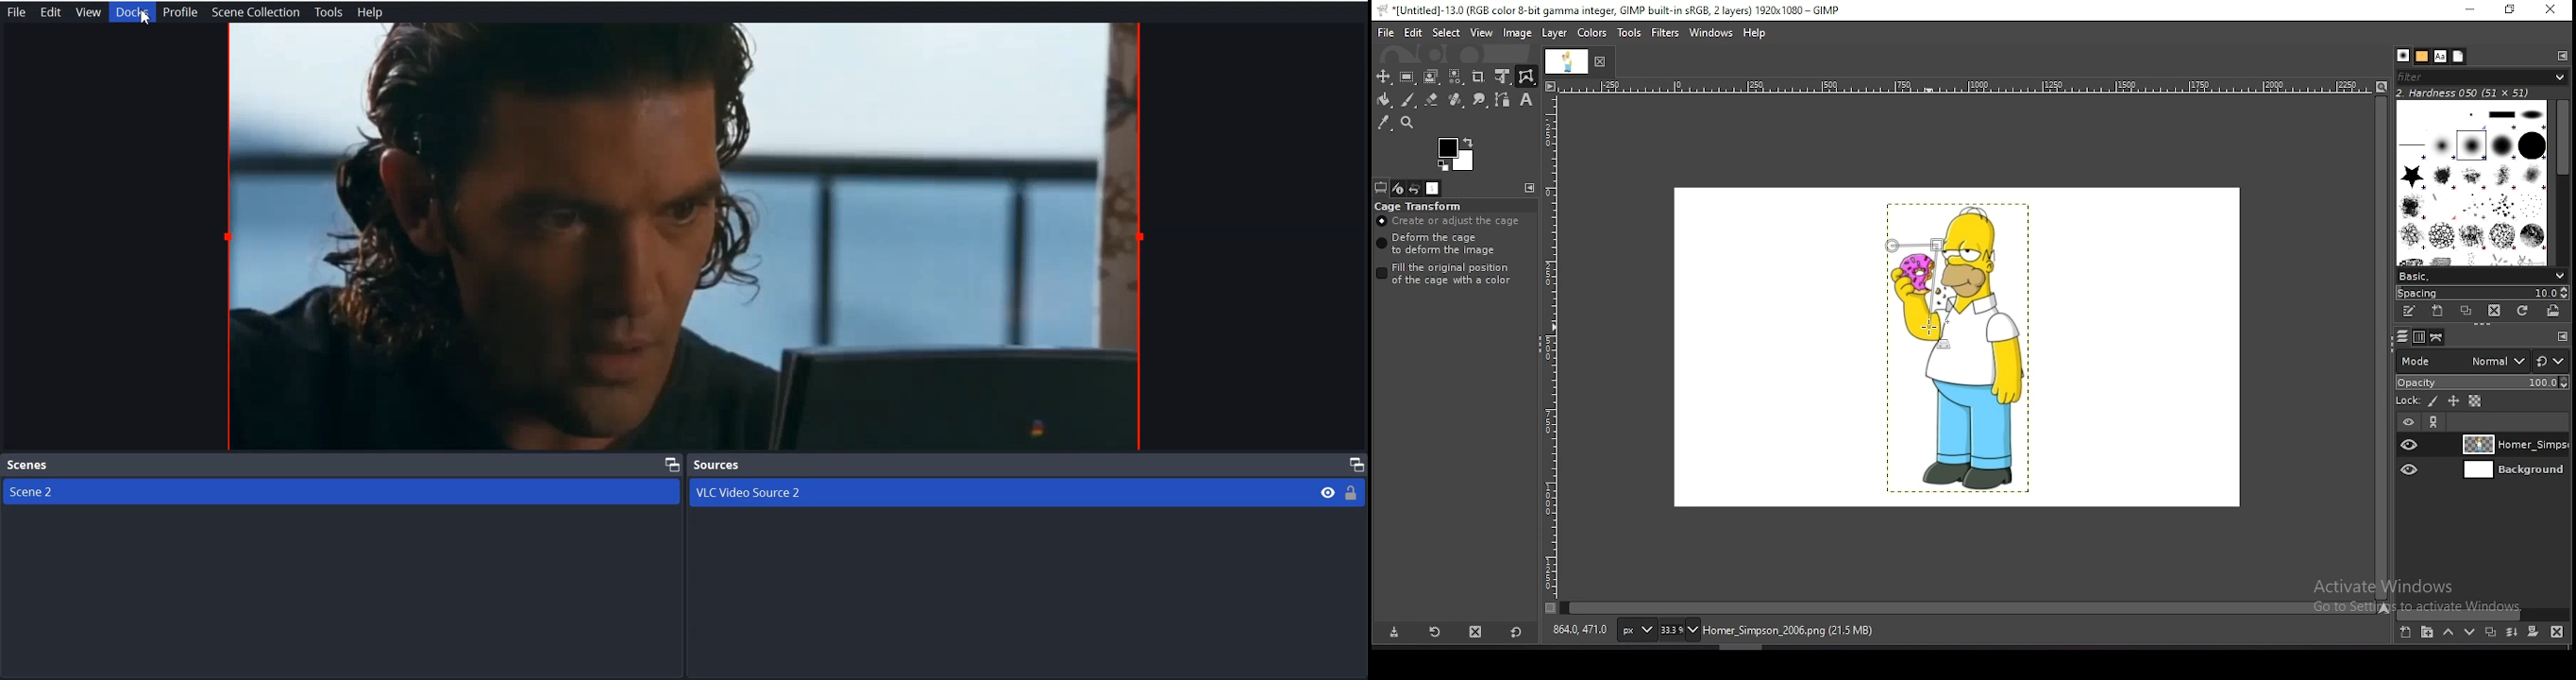 This screenshot has width=2576, height=700. What do you see at coordinates (2473, 181) in the screenshot?
I see `brushes` at bounding box center [2473, 181].